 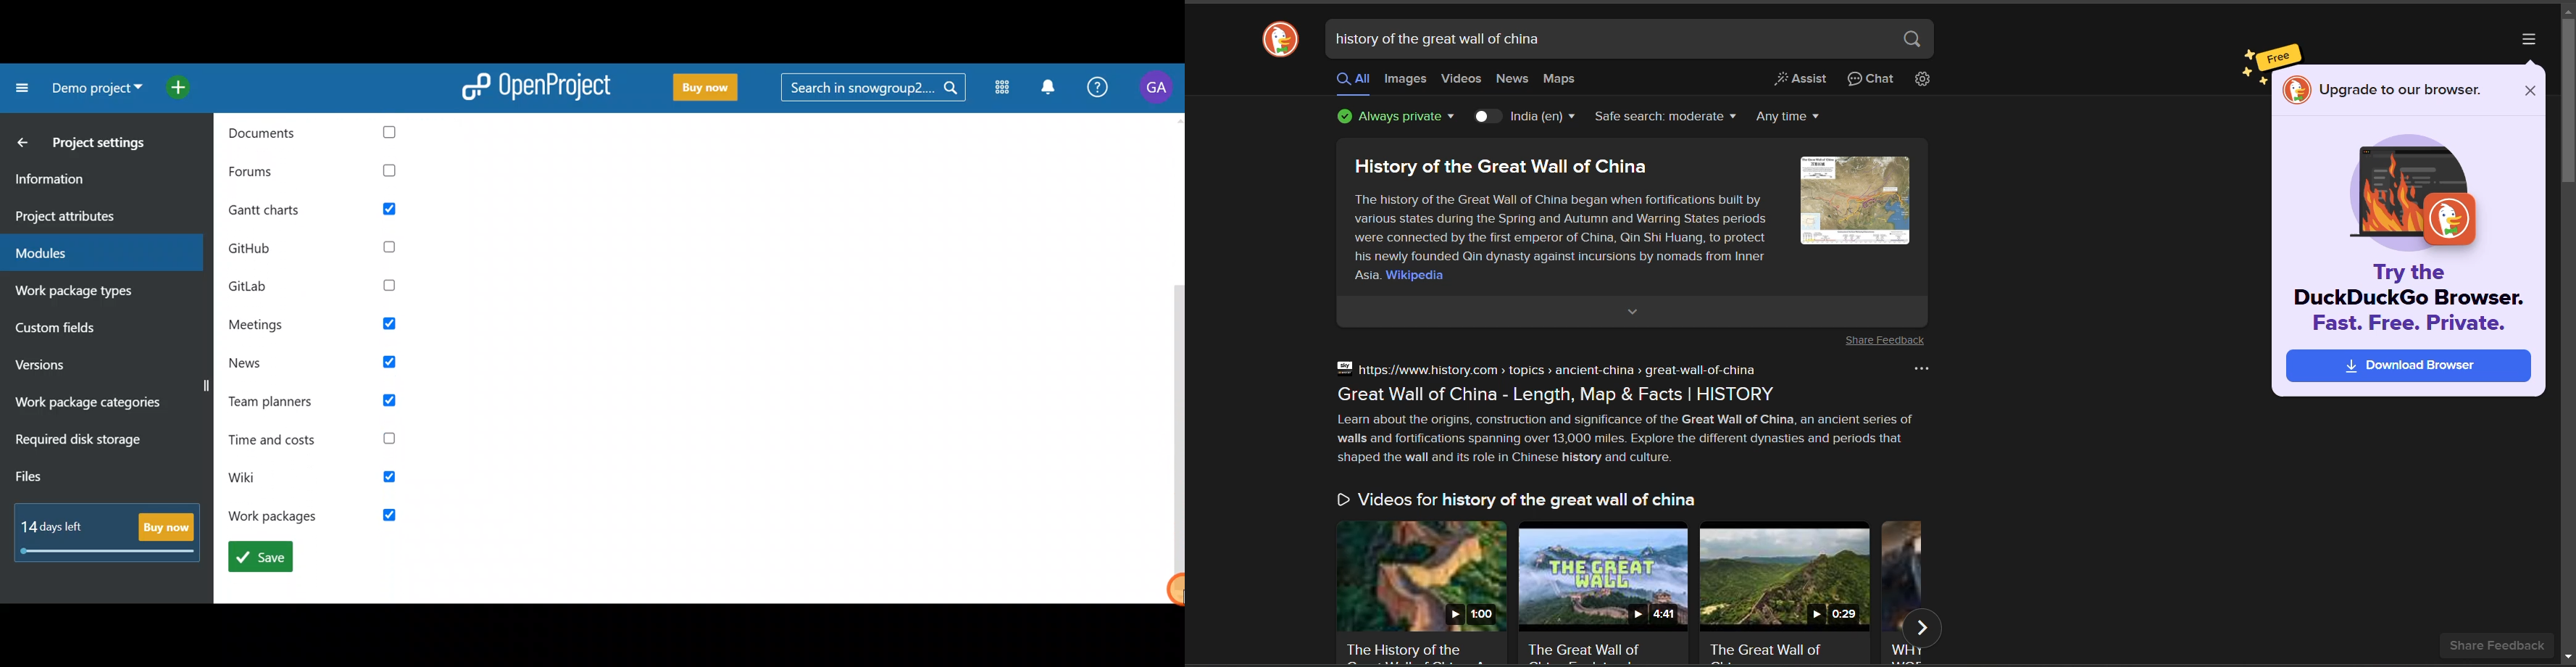 I want to click on Work package categories, so click(x=99, y=405).